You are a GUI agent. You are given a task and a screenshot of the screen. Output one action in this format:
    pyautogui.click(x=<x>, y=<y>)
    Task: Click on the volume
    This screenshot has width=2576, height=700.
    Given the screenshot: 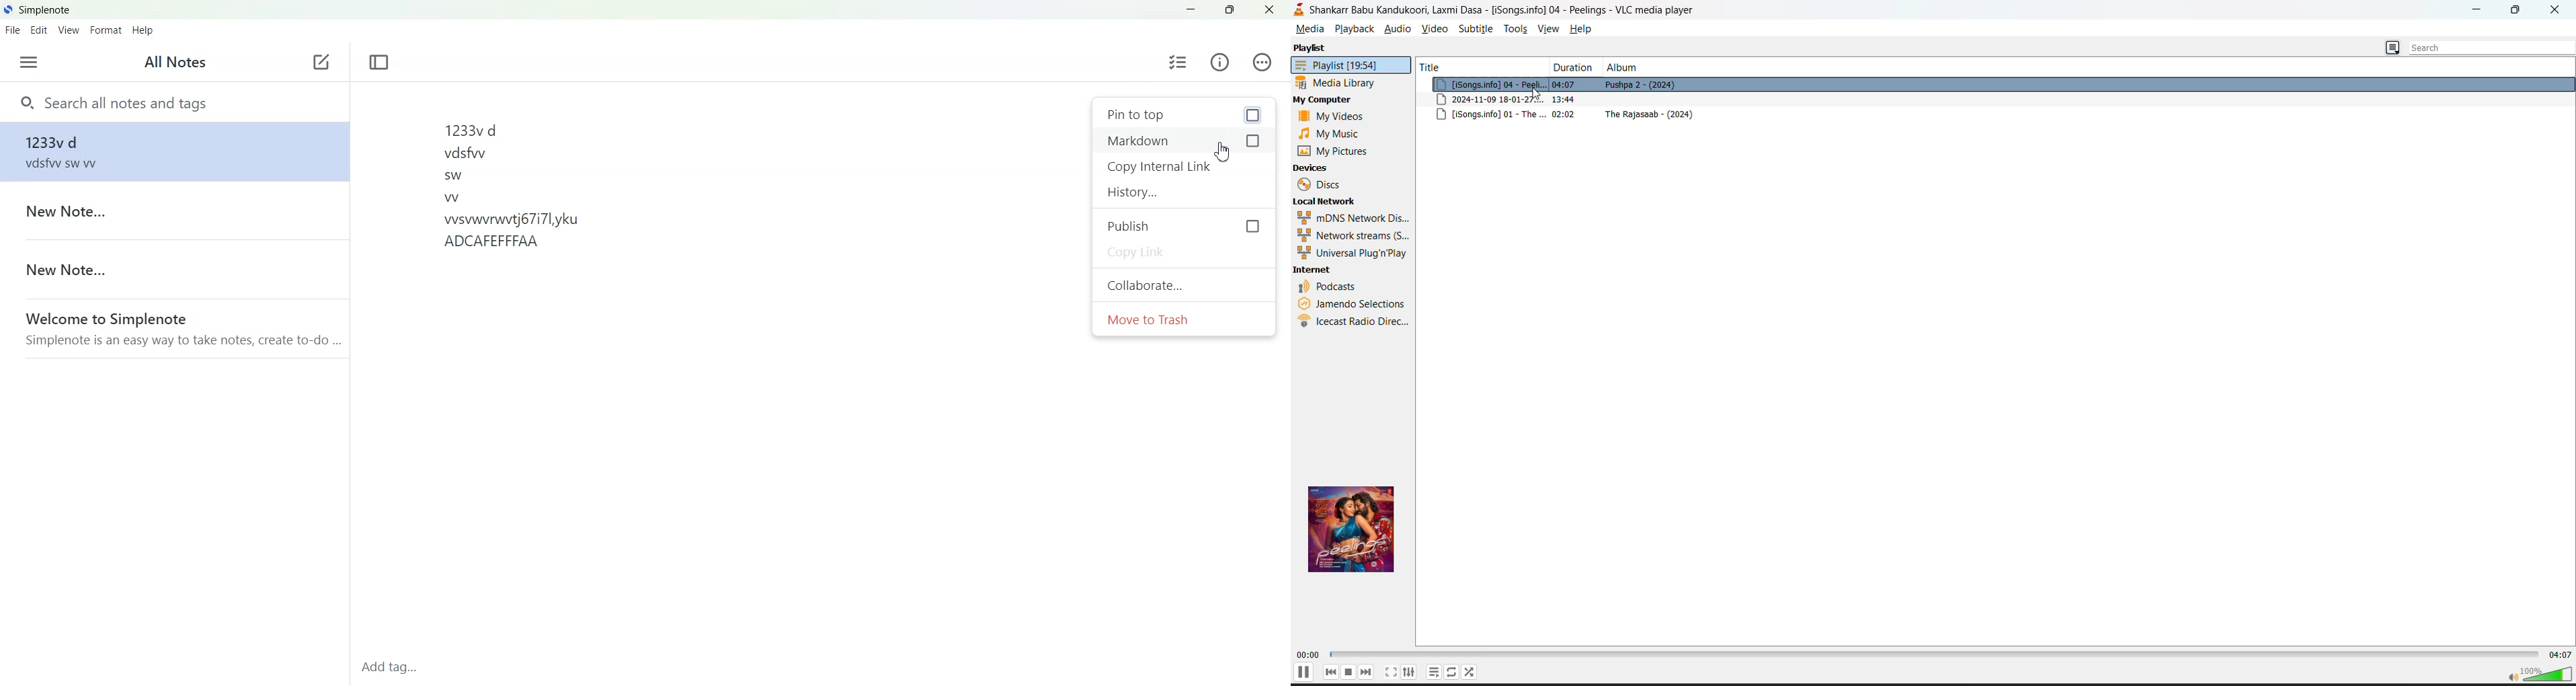 What is the action you would take?
    pyautogui.click(x=2540, y=674)
    